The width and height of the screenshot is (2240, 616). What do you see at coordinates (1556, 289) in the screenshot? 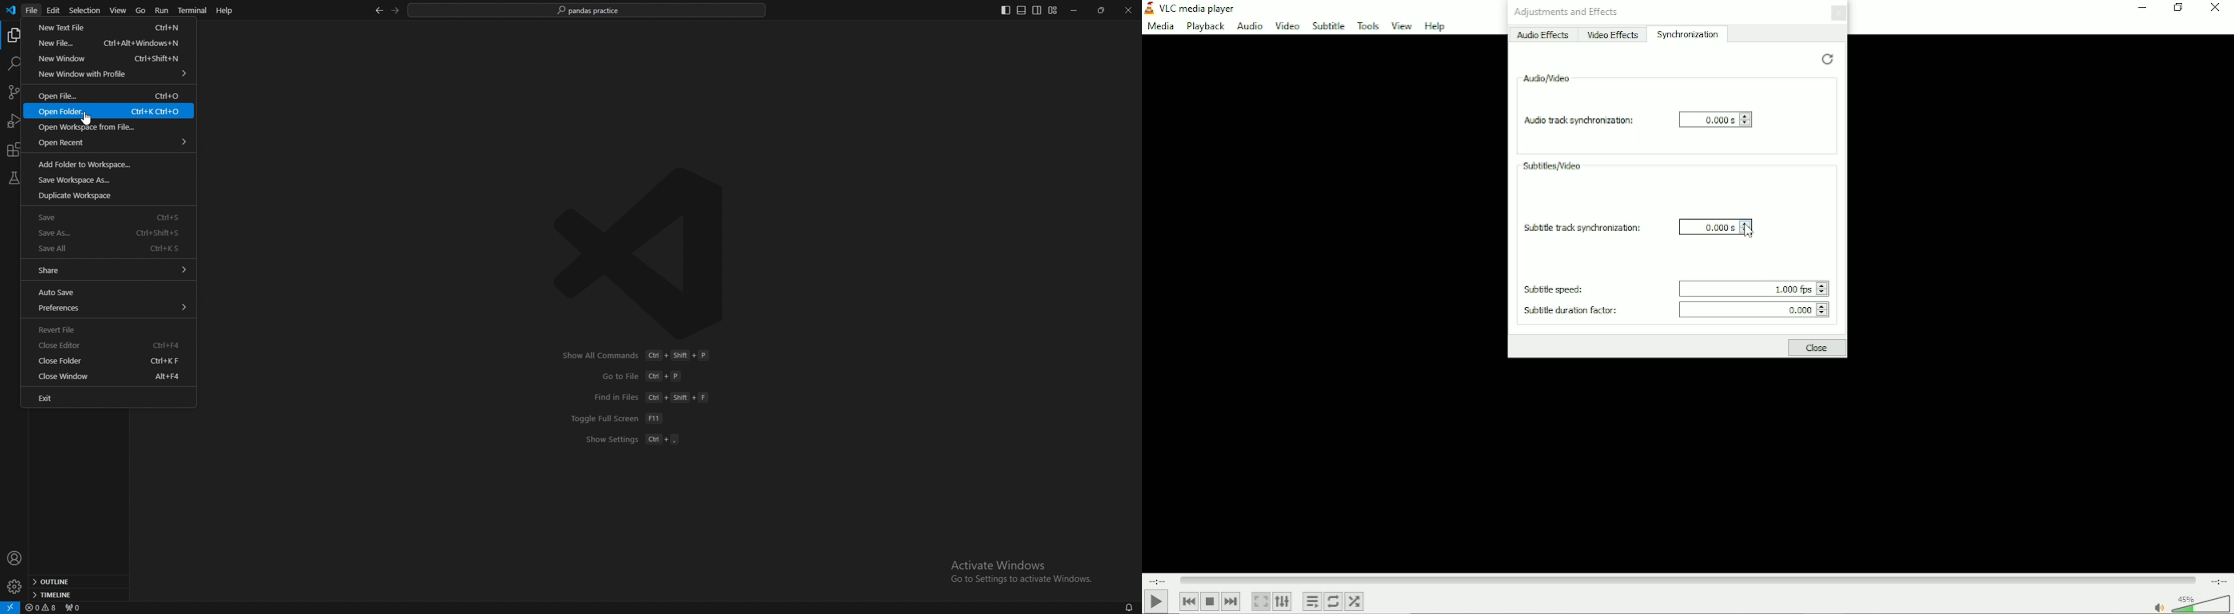
I see `Subtitle speed` at bounding box center [1556, 289].